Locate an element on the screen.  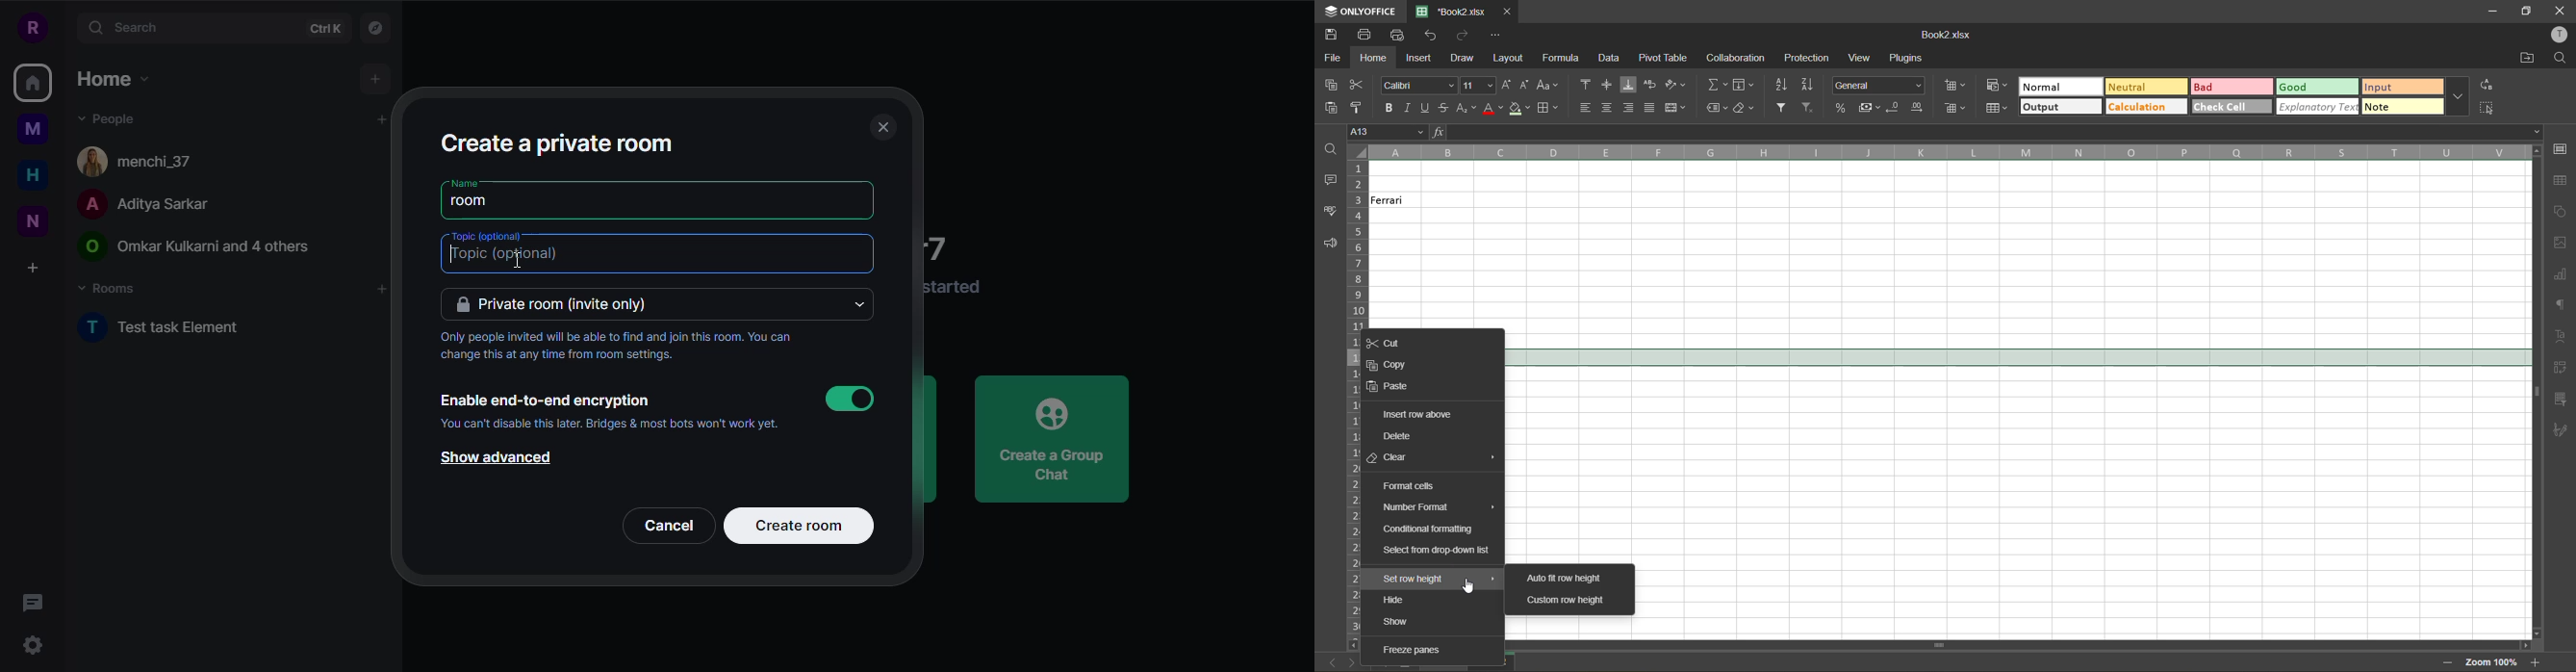
cancel is located at coordinates (672, 526).